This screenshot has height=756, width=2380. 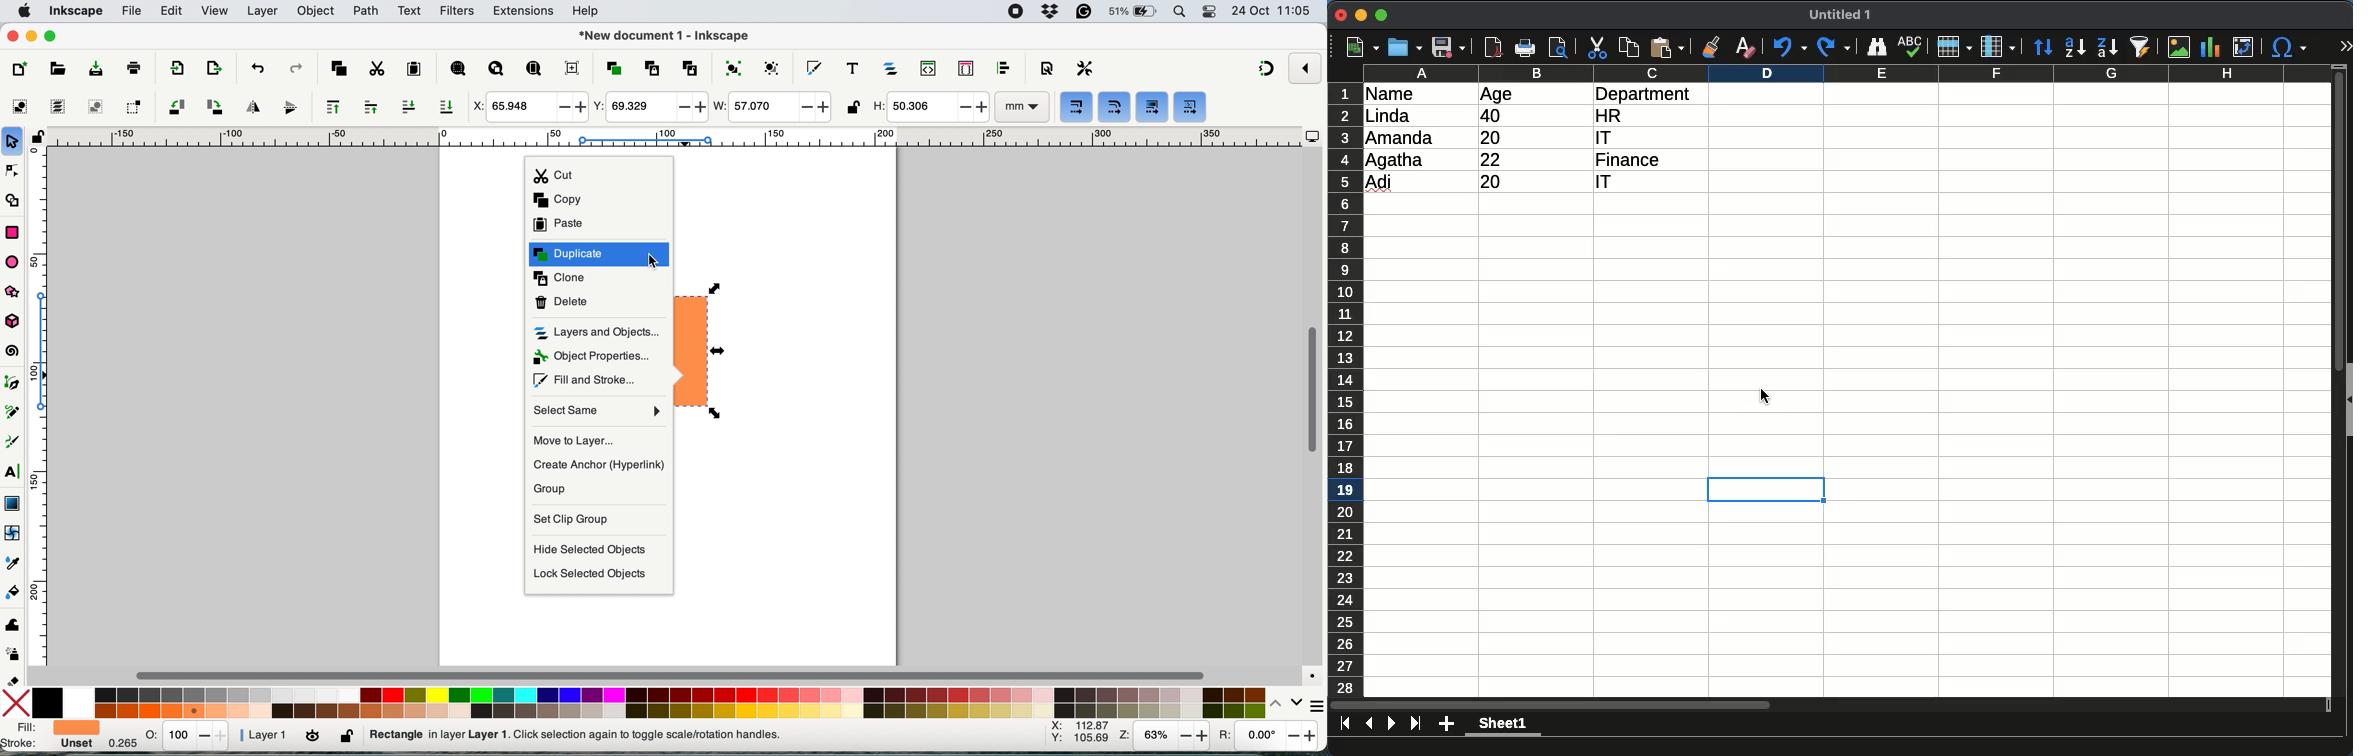 I want to click on vertical scale, so click(x=47, y=412).